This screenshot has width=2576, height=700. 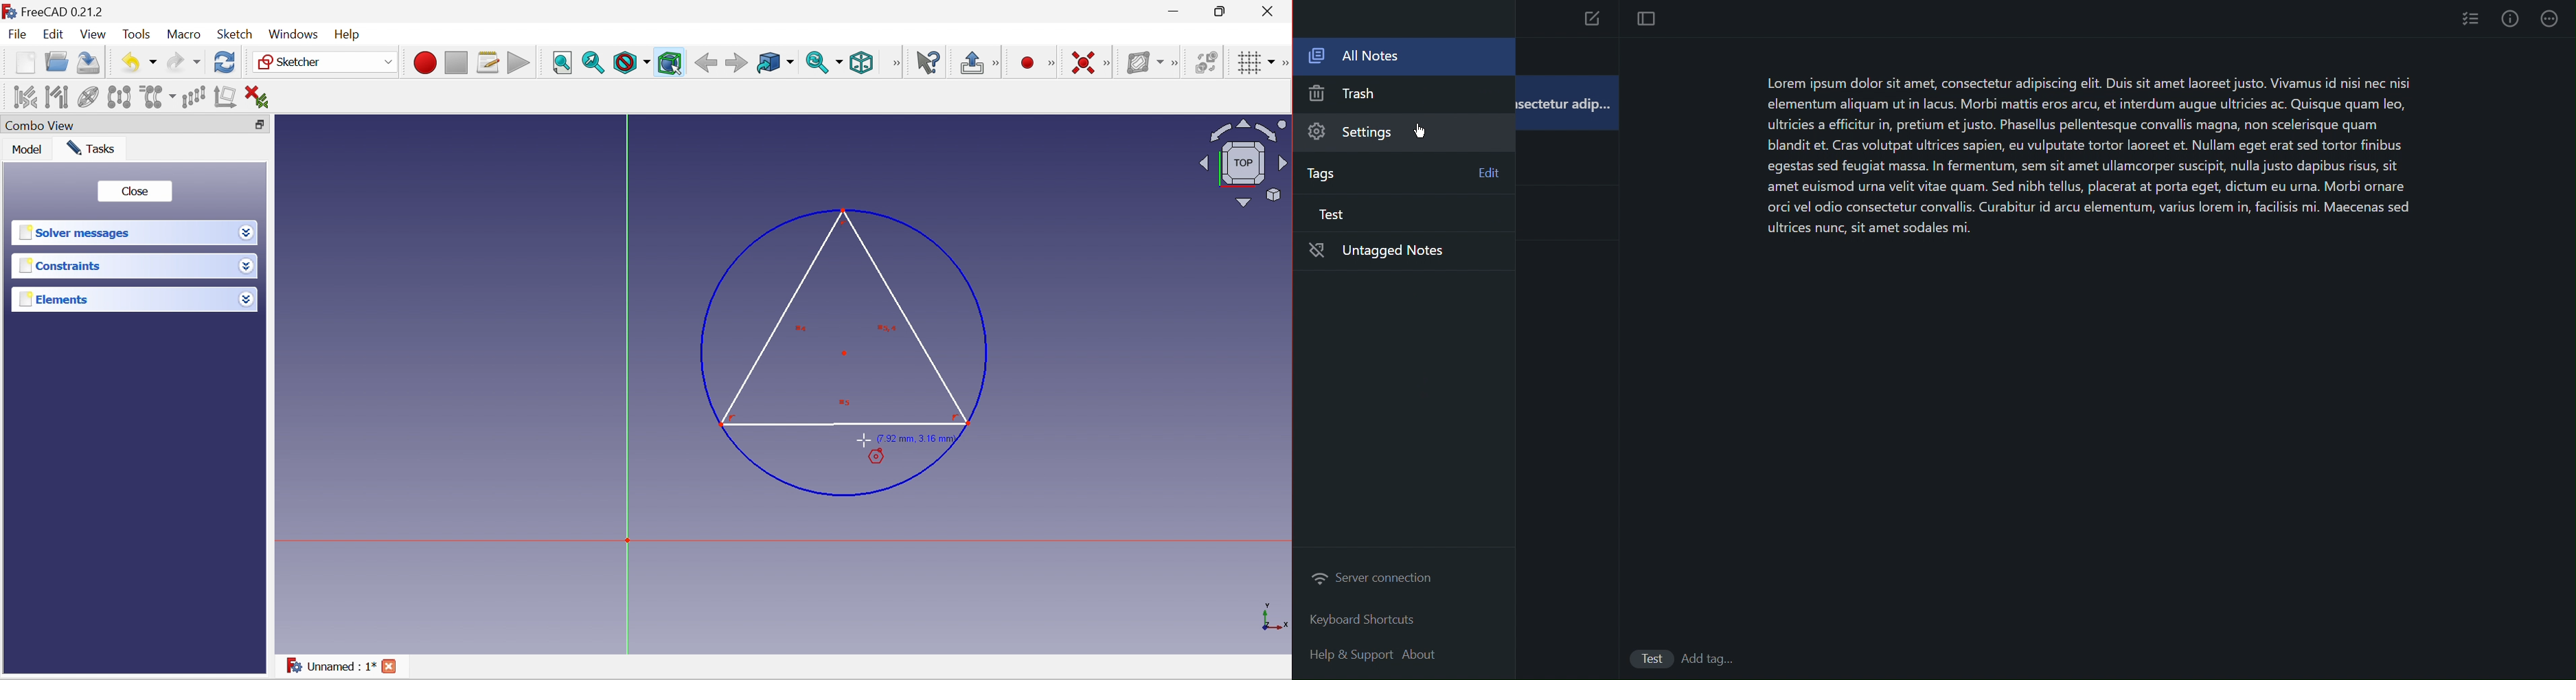 I want to click on Stop macro recording, so click(x=456, y=62).